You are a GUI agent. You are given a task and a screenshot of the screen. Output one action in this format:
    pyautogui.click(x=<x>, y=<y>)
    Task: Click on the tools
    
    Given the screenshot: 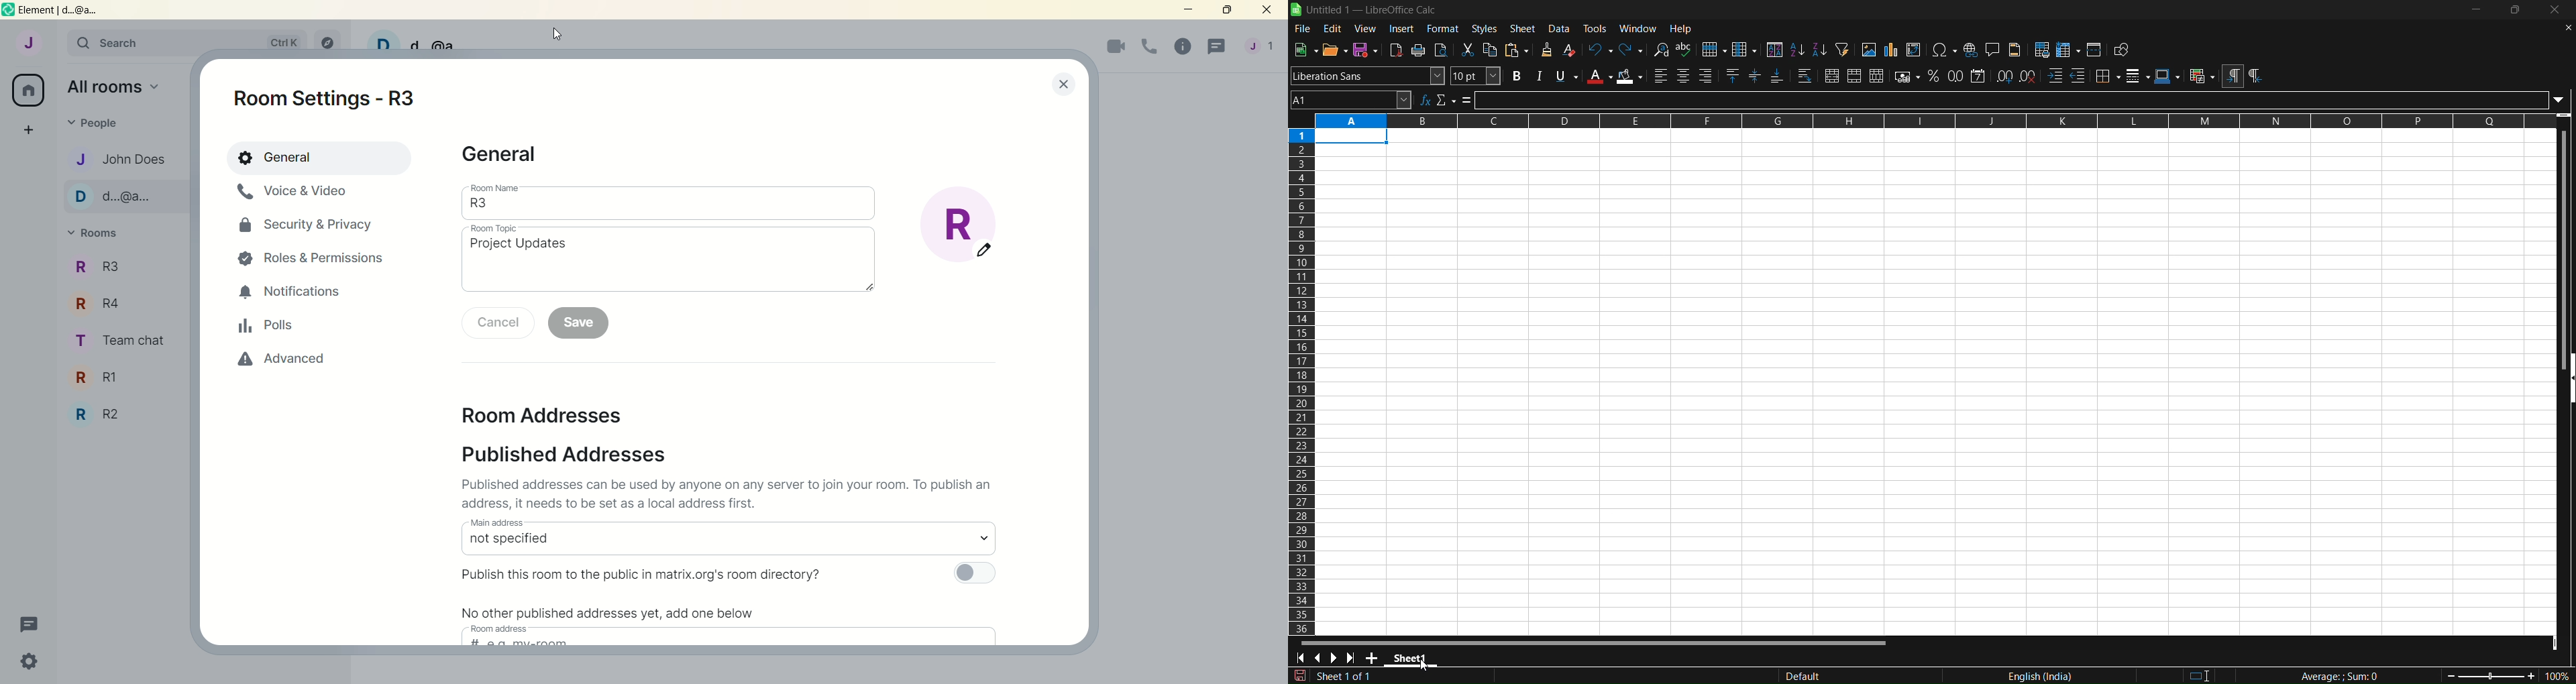 What is the action you would take?
    pyautogui.click(x=1598, y=28)
    